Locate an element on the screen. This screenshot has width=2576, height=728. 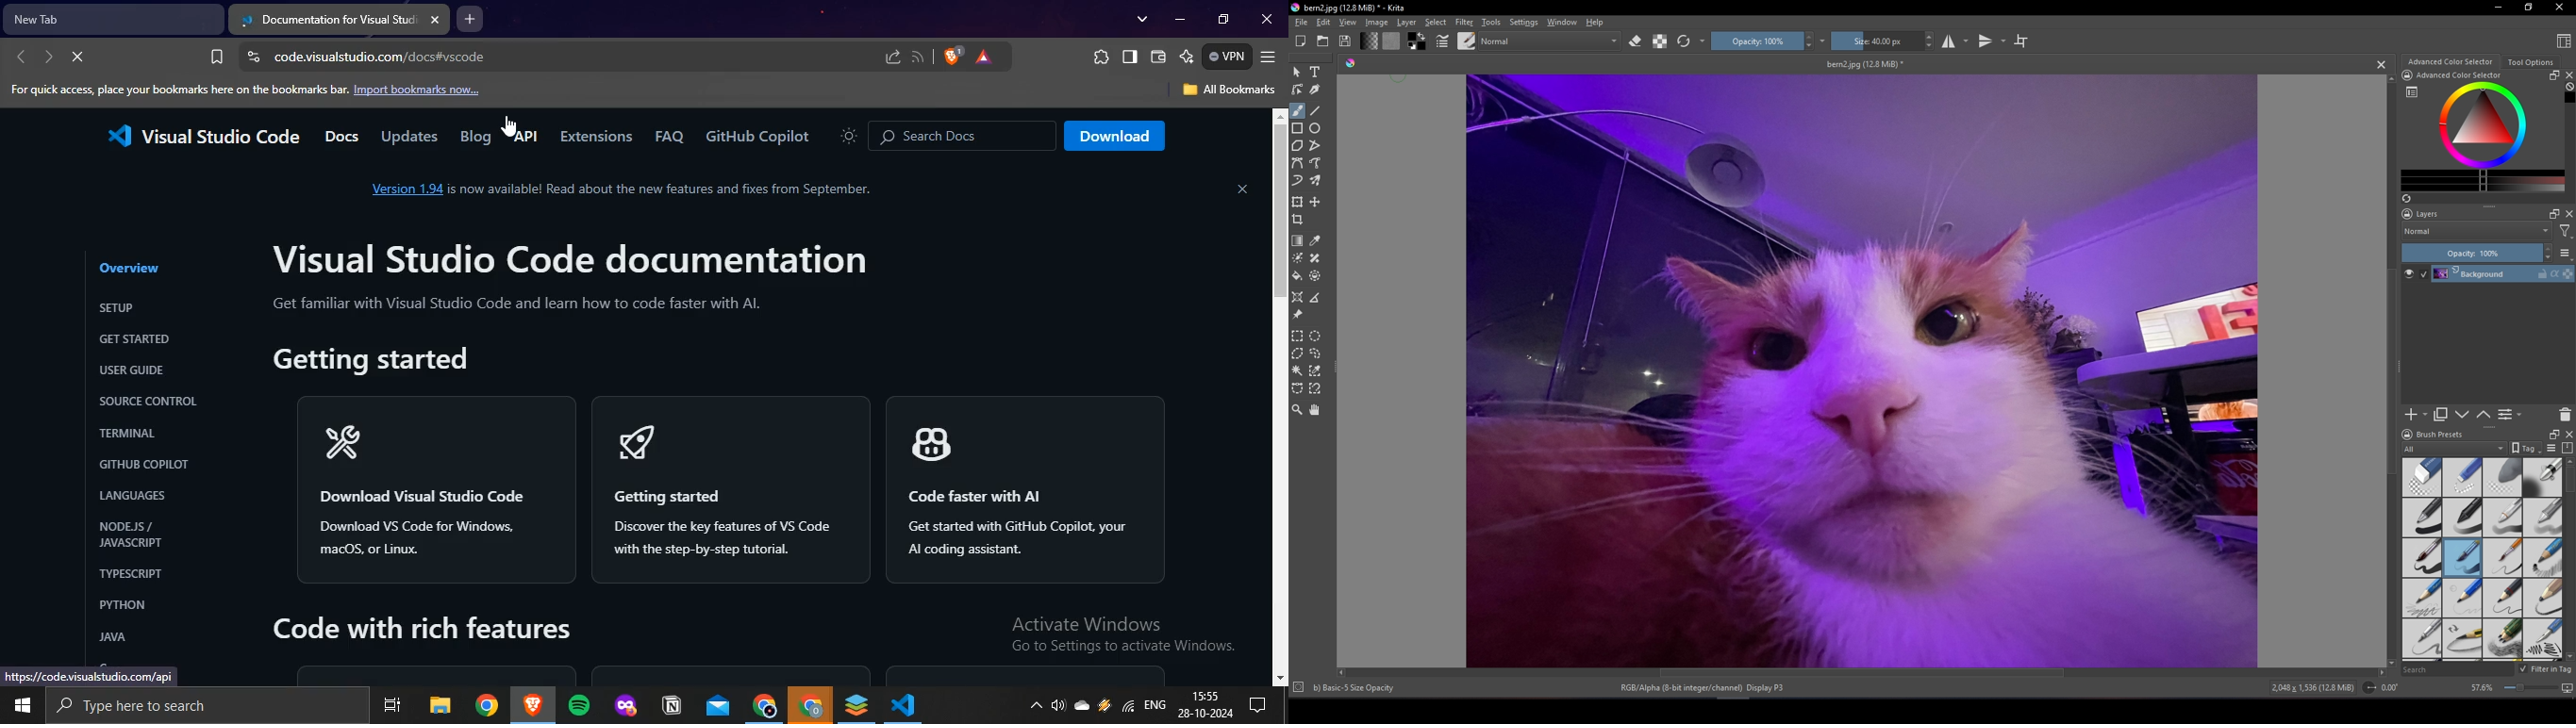
Vertical mirror tool is located at coordinates (1993, 42).